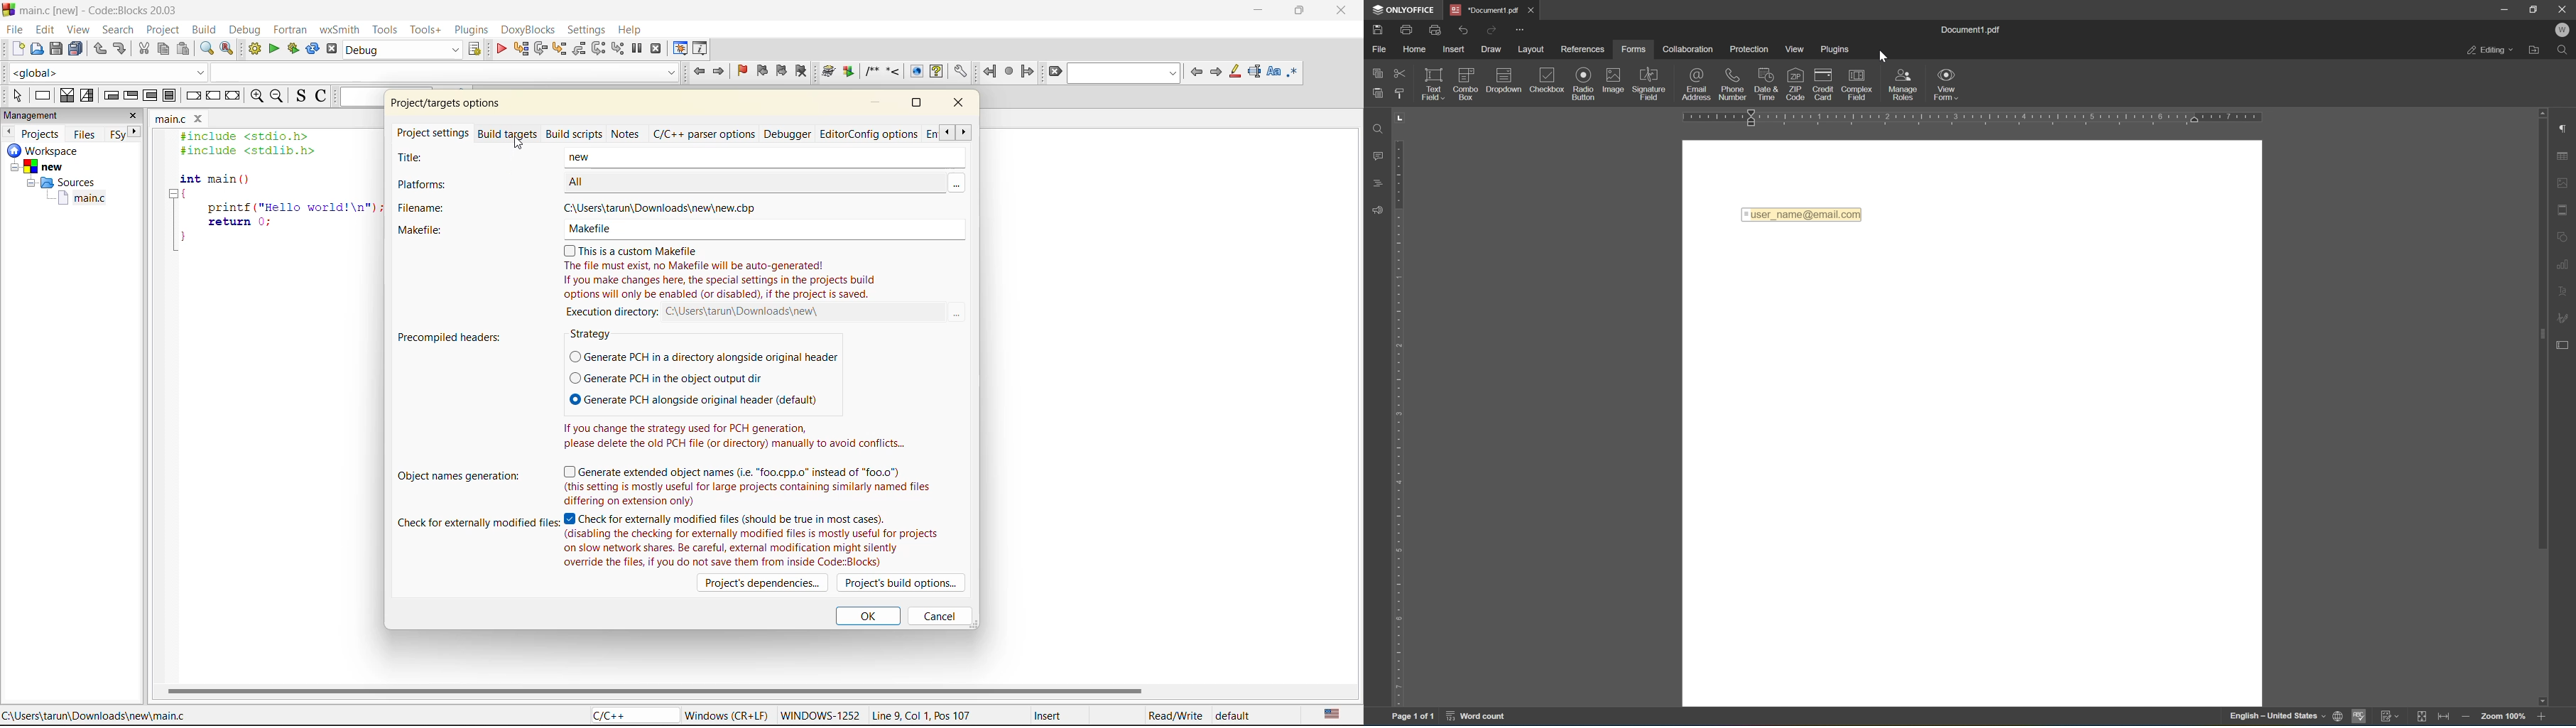  What do you see at coordinates (273, 50) in the screenshot?
I see `run` at bounding box center [273, 50].